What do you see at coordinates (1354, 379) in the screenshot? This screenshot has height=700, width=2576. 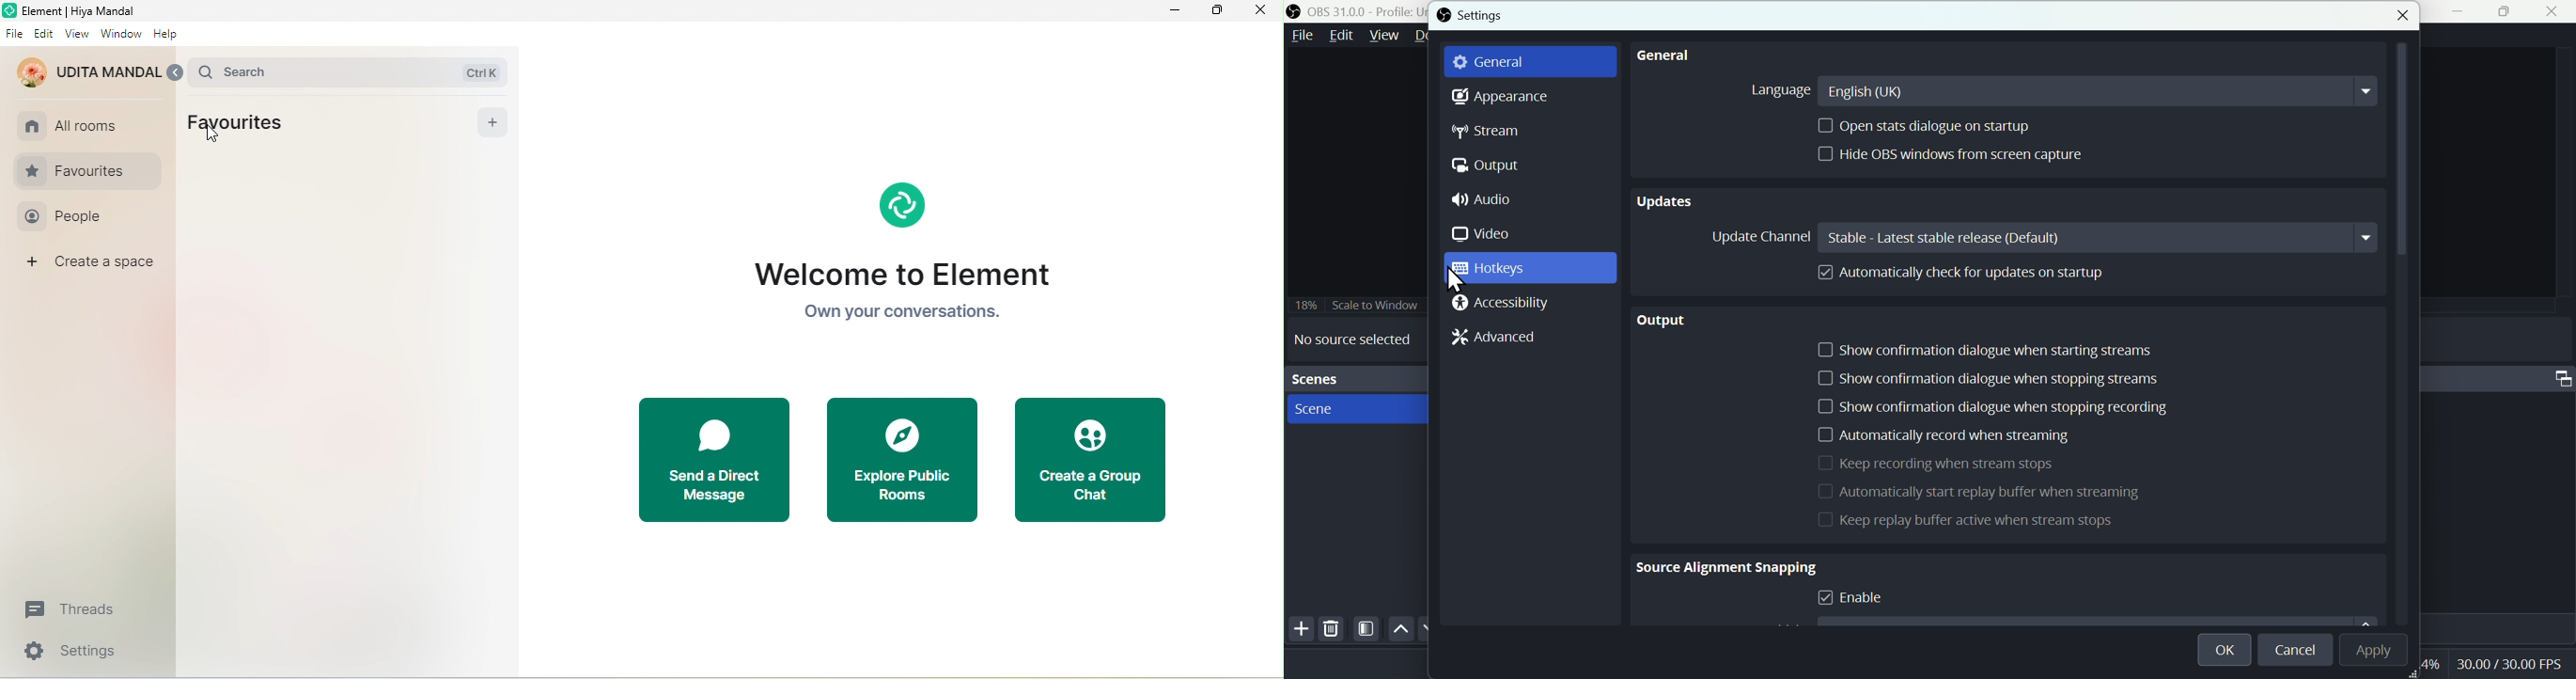 I see `Scenes` at bounding box center [1354, 379].